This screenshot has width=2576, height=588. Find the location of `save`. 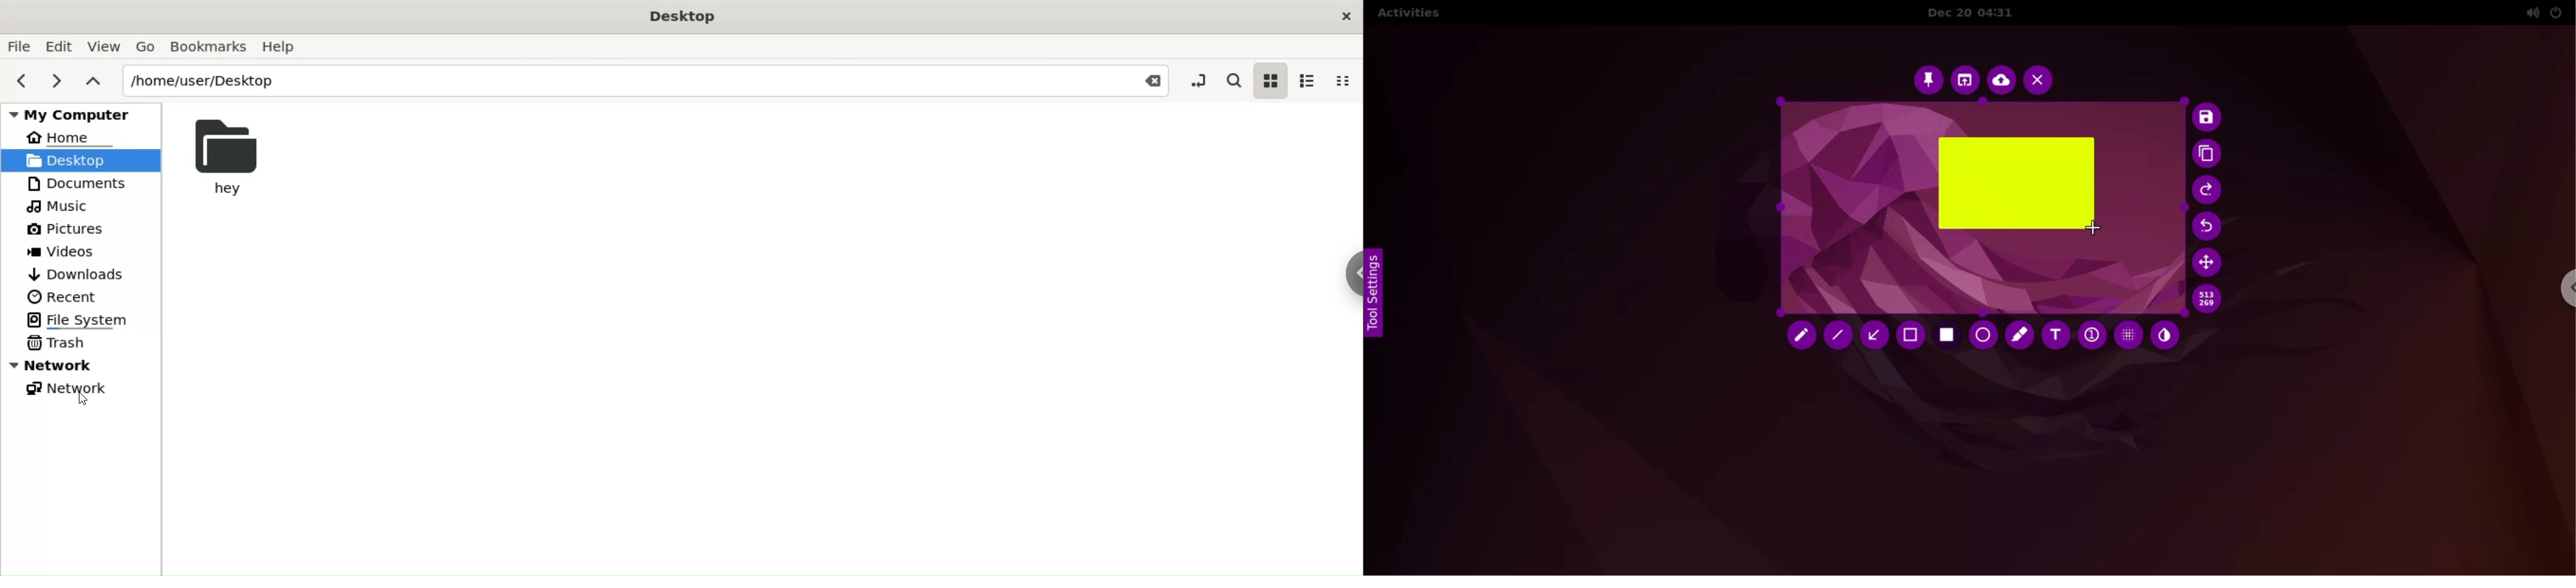

save is located at coordinates (2208, 117).